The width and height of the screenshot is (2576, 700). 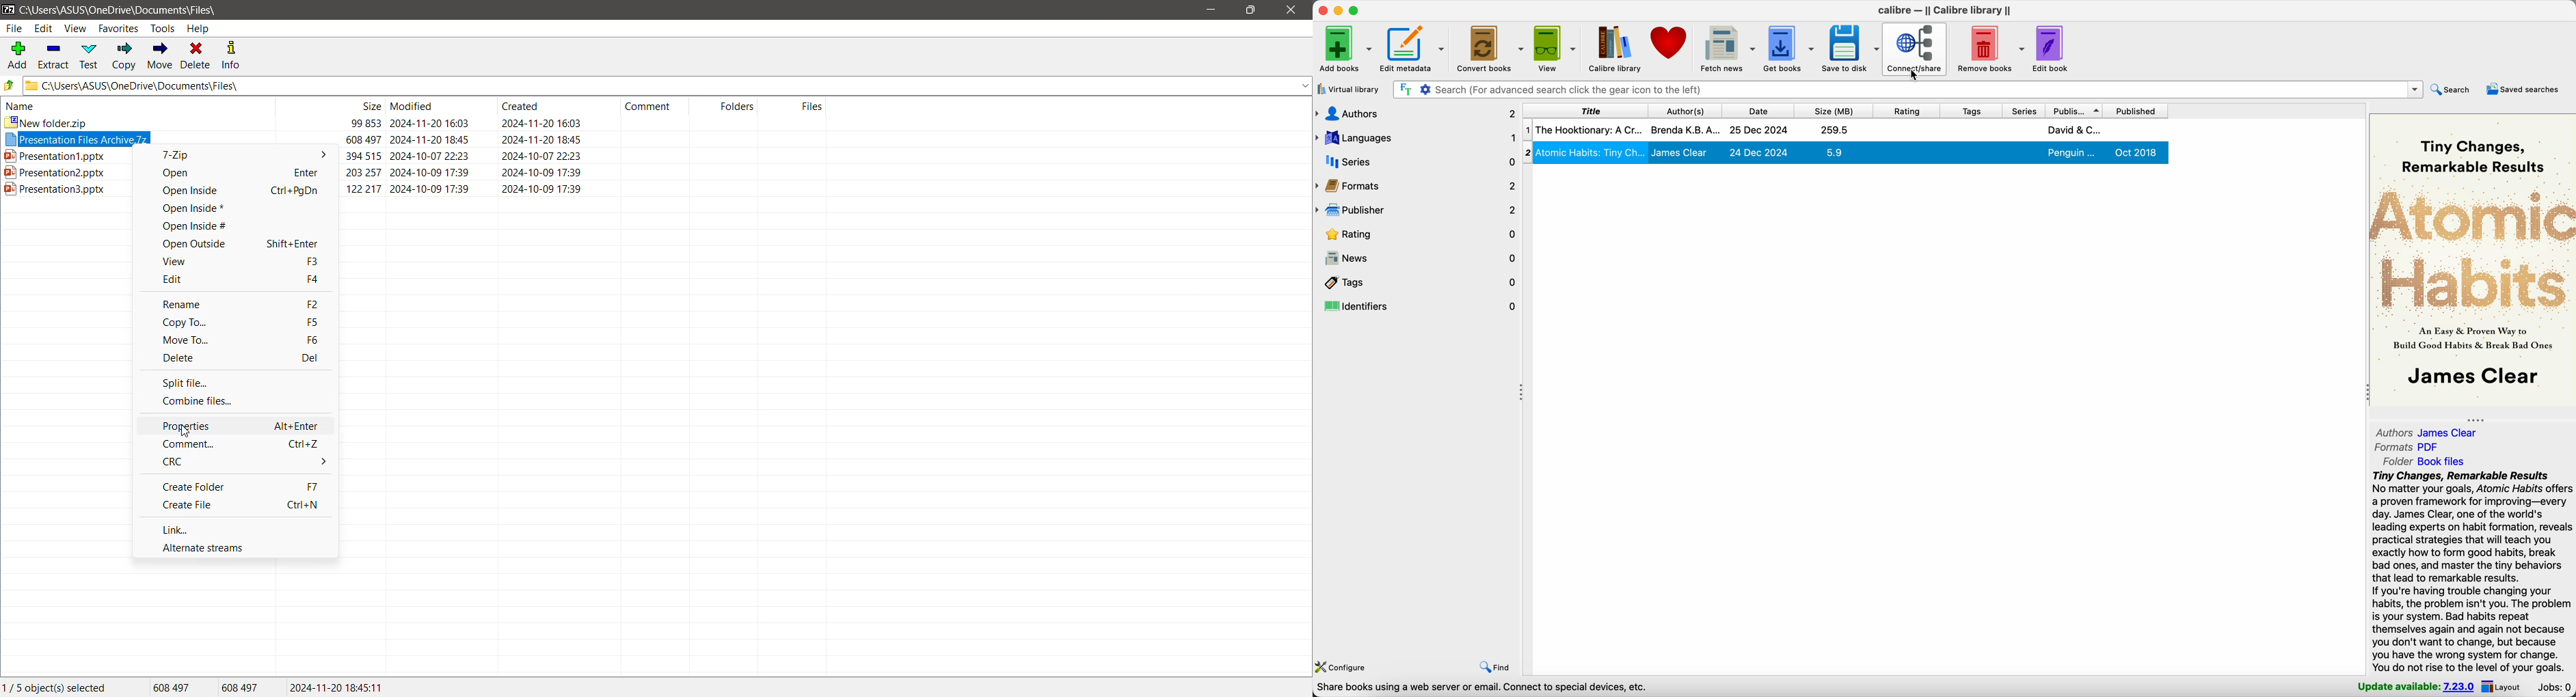 What do you see at coordinates (1944, 11) in the screenshot?
I see `Calibre - || Calibre library ||` at bounding box center [1944, 11].